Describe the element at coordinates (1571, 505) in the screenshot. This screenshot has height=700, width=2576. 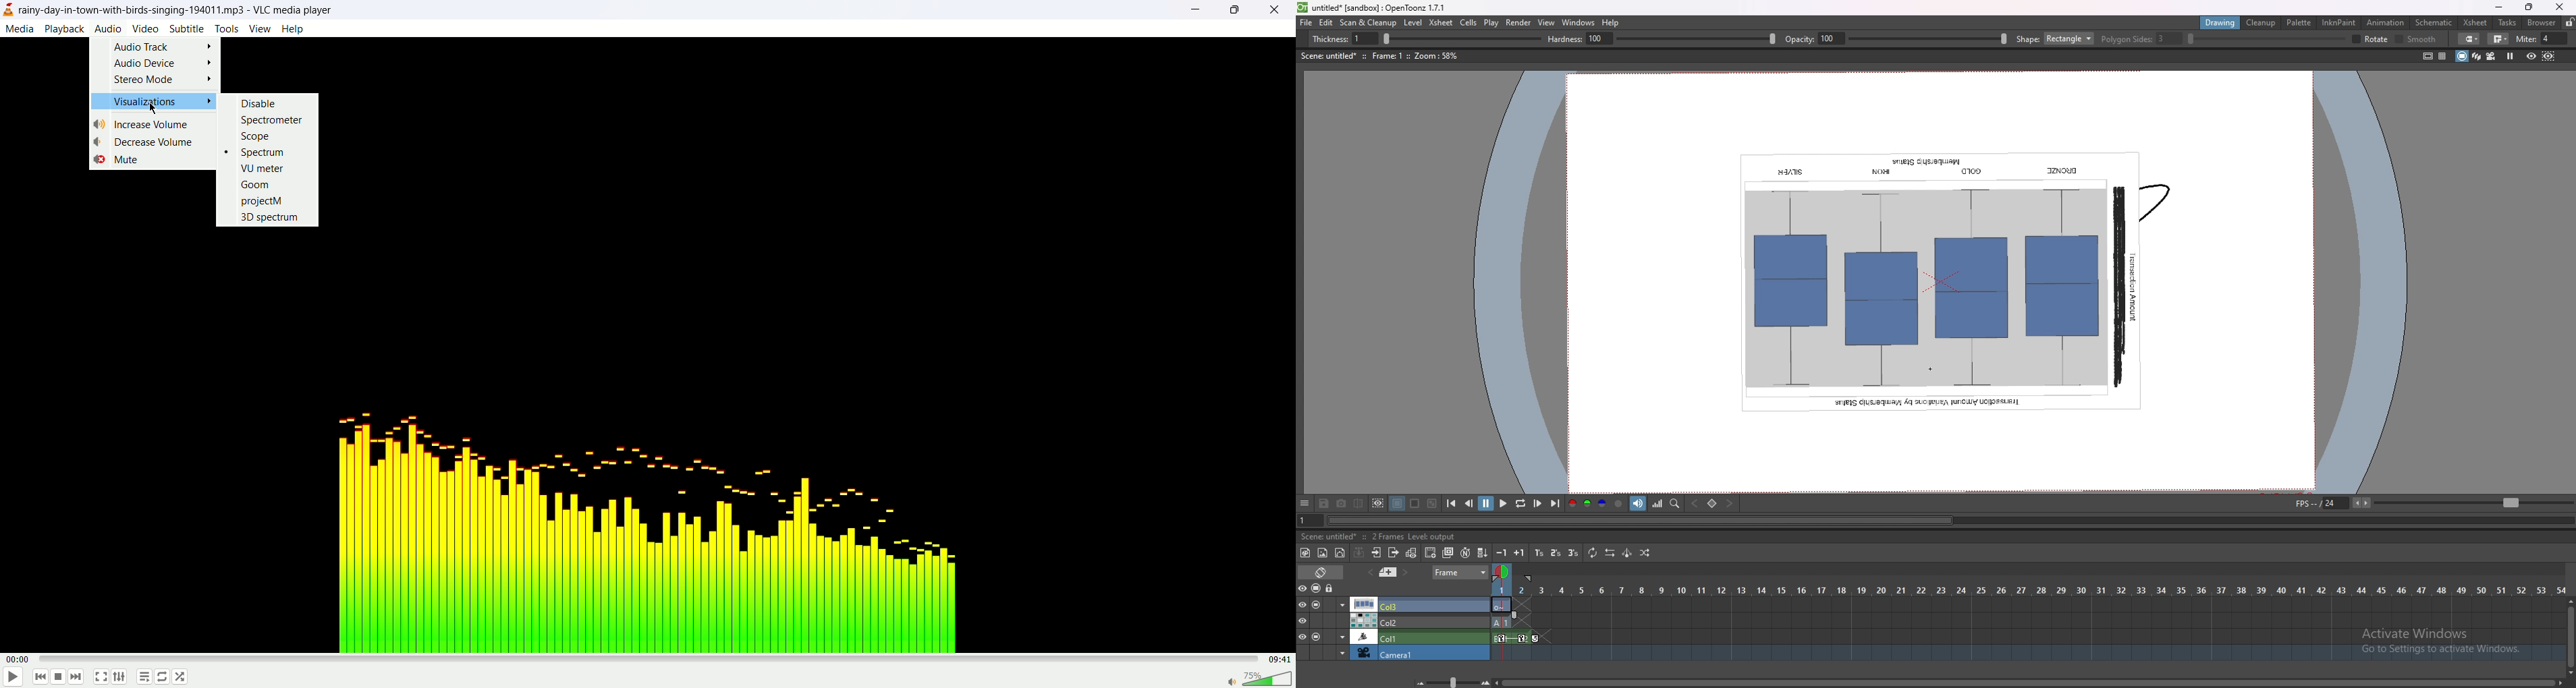
I see `red channel` at that location.